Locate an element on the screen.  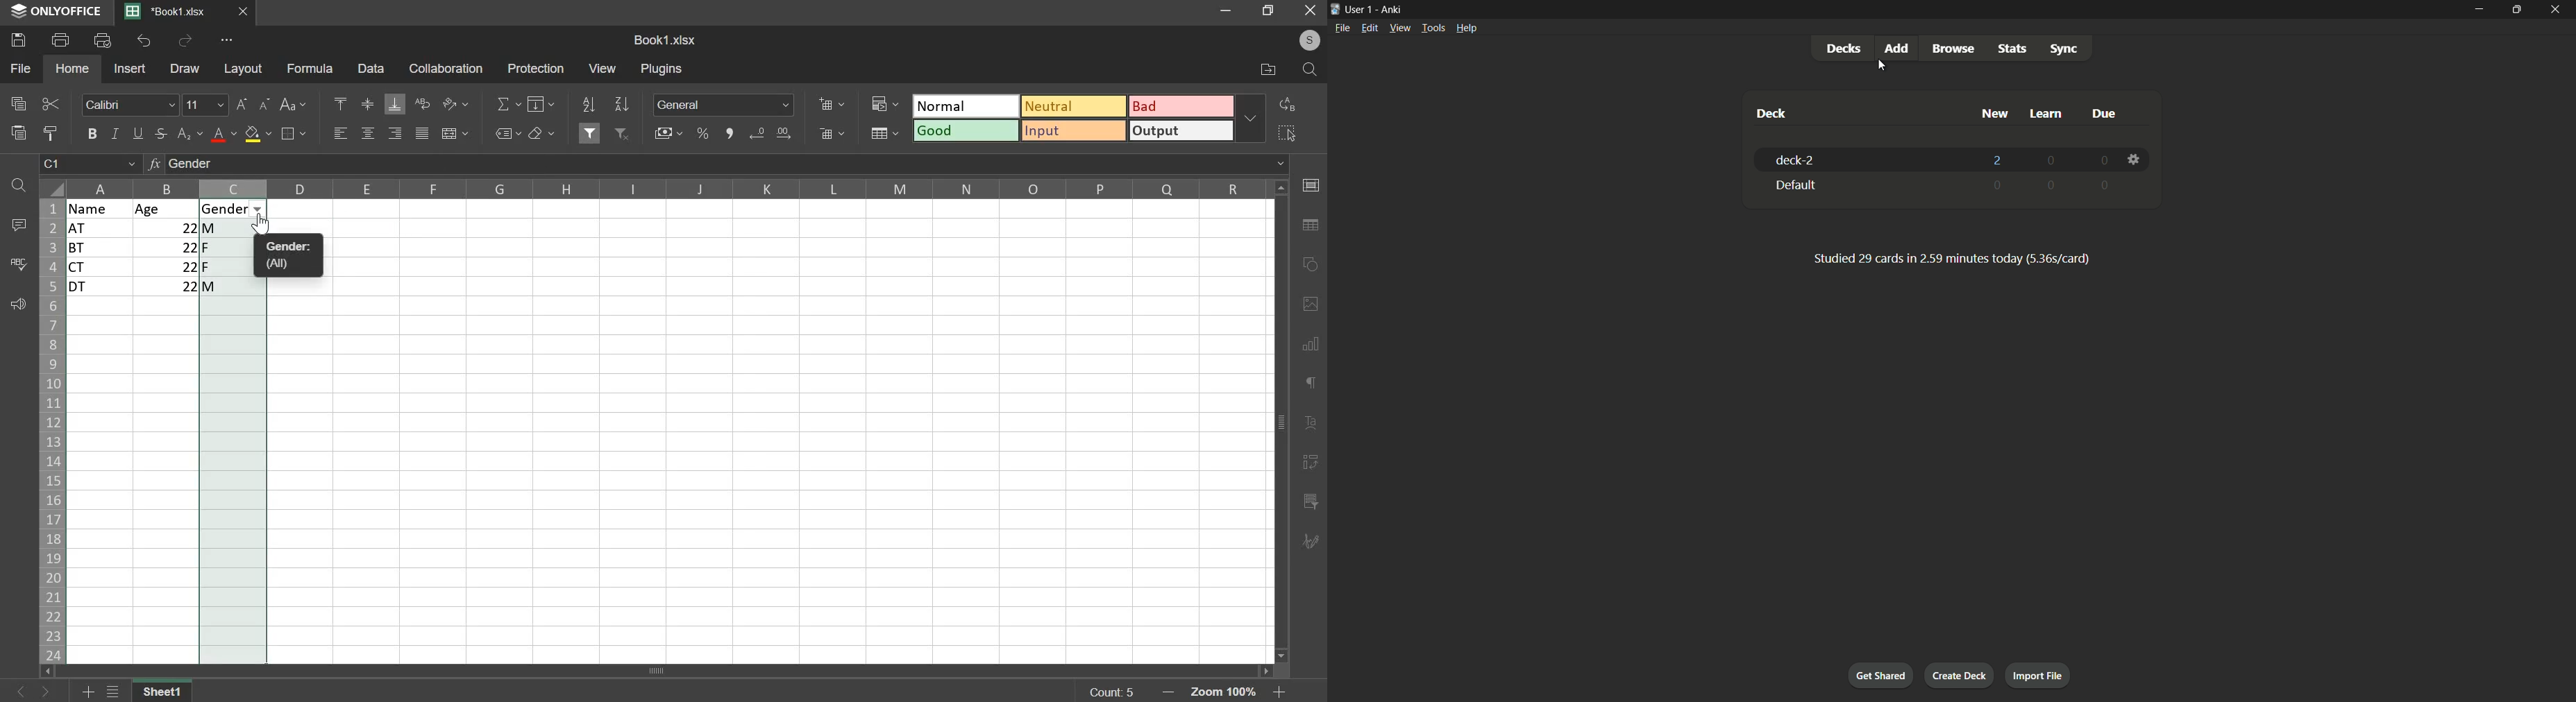
0 is located at coordinates (2052, 161).